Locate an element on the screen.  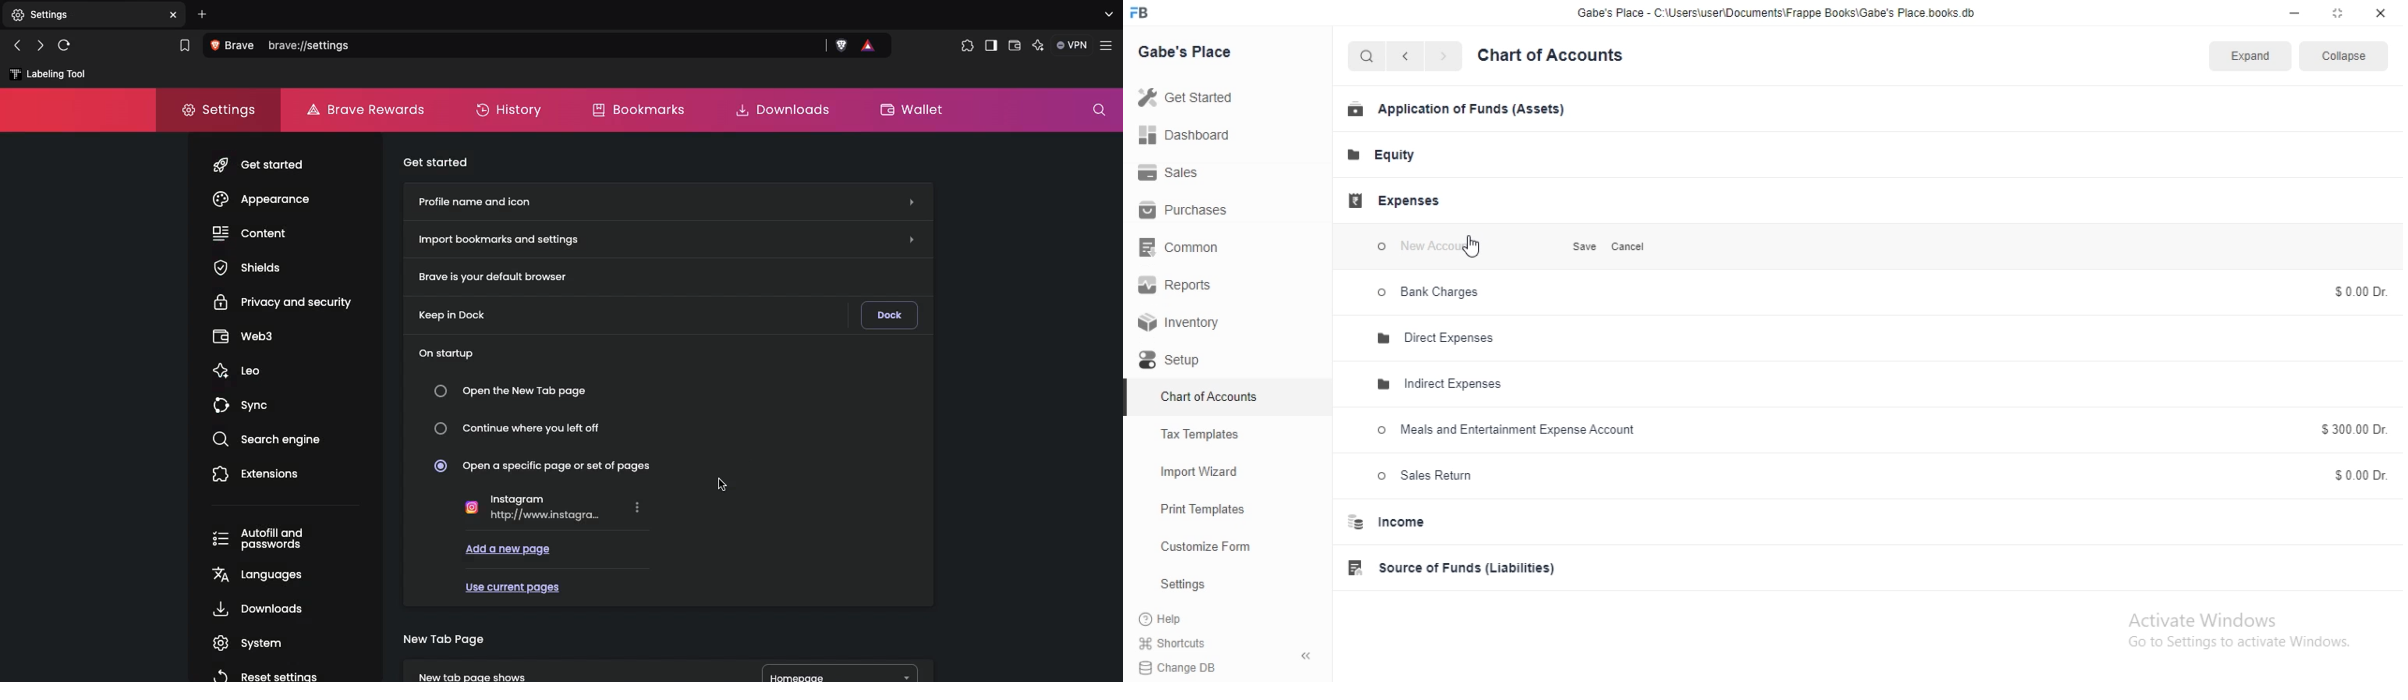
> Bank Charges is located at coordinates (1439, 296).